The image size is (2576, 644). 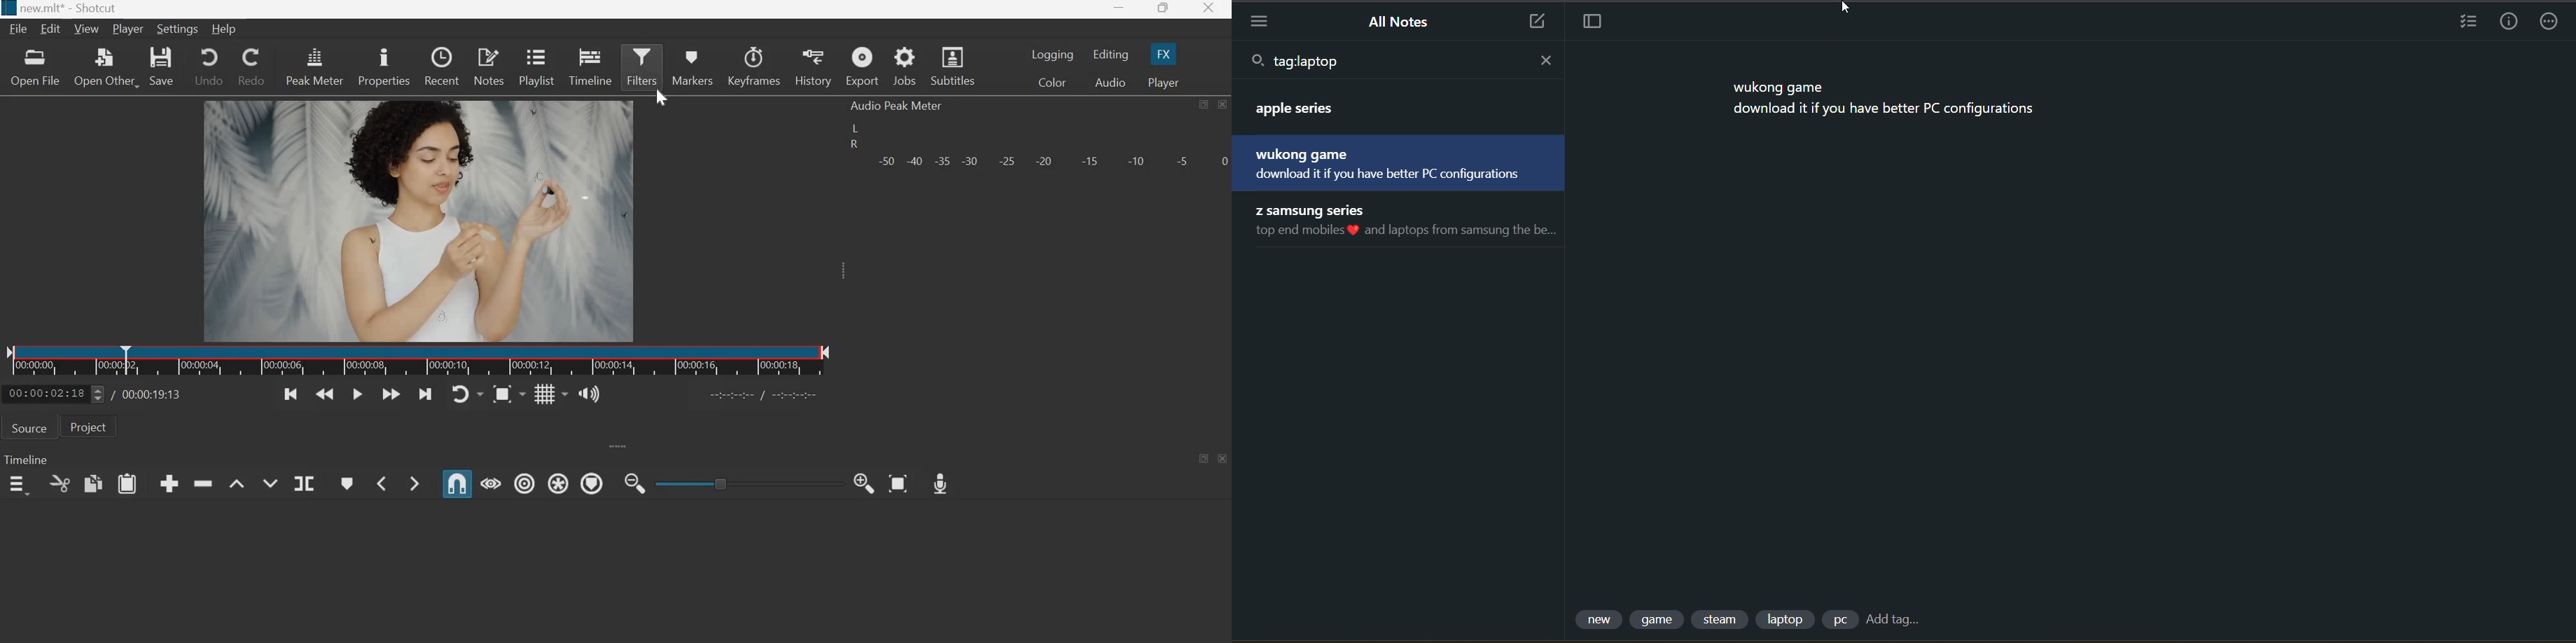 What do you see at coordinates (1164, 54) in the screenshot?
I see `FX` at bounding box center [1164, 54].